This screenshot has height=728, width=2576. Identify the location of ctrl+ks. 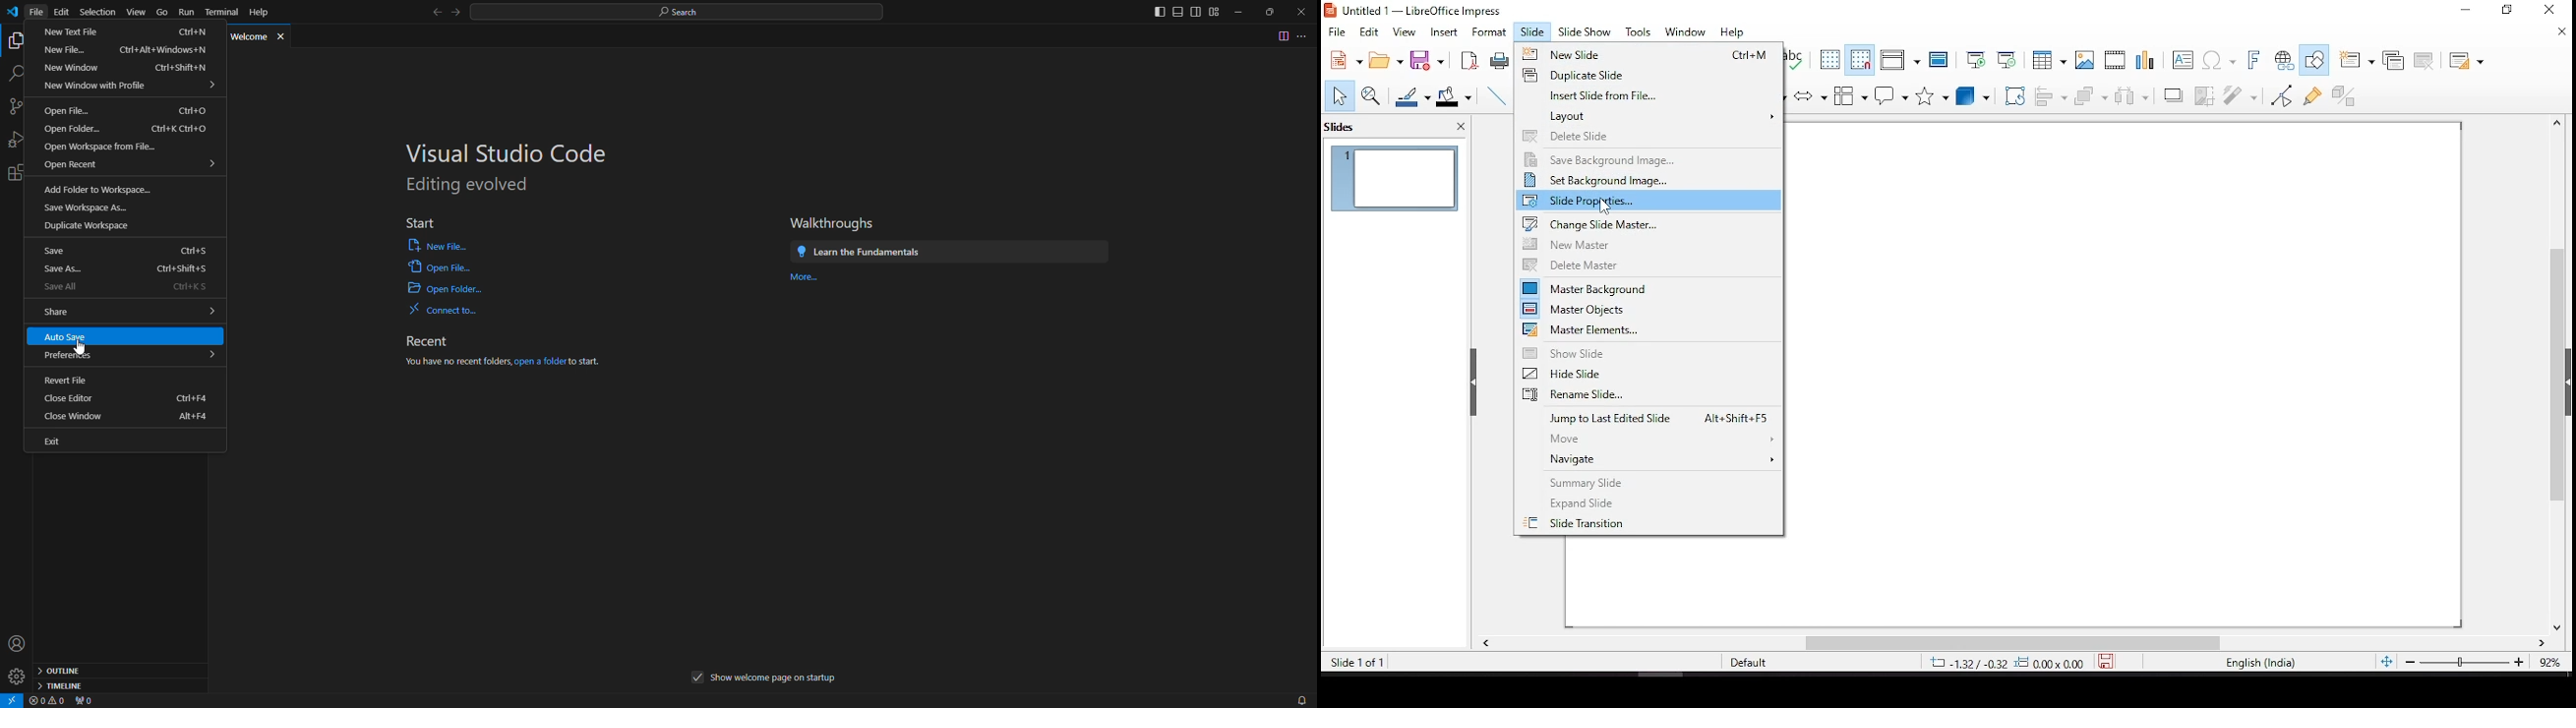
(193, 289).